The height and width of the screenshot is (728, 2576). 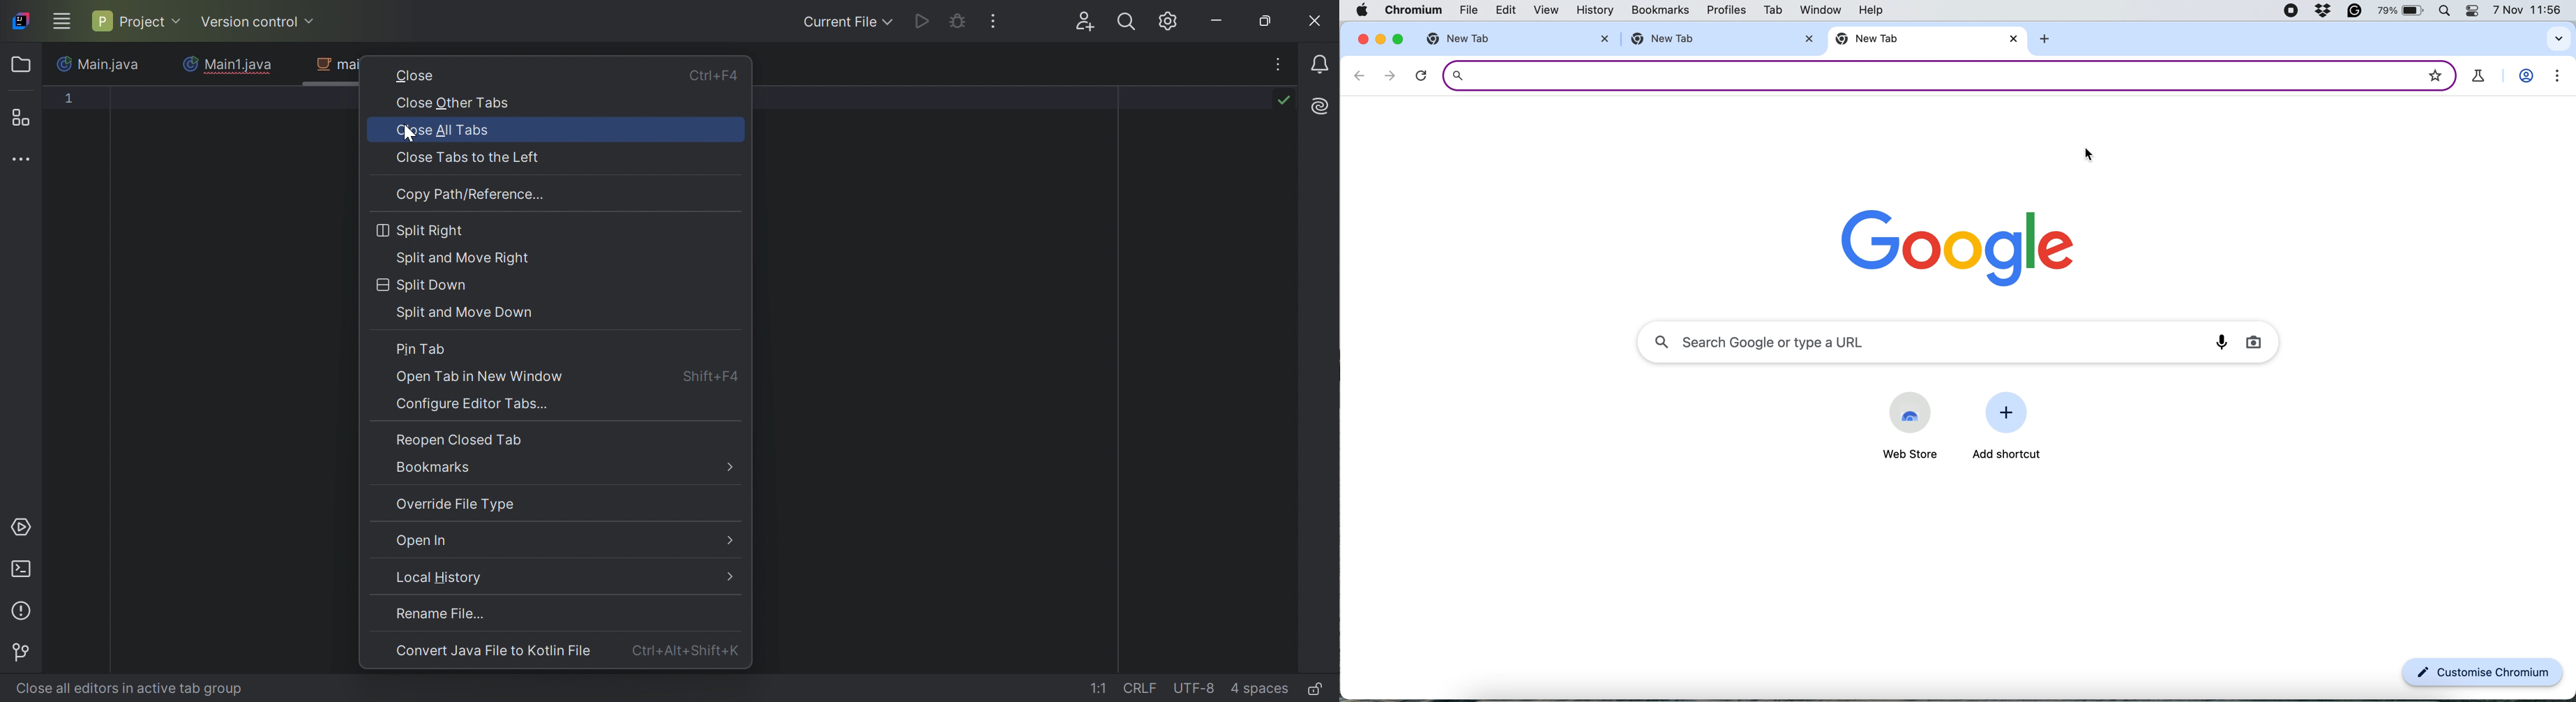 What do you see at coordinates (2291, 12) in the screenshot?
I see `screen recorder` at bounding box center [2291, 12].